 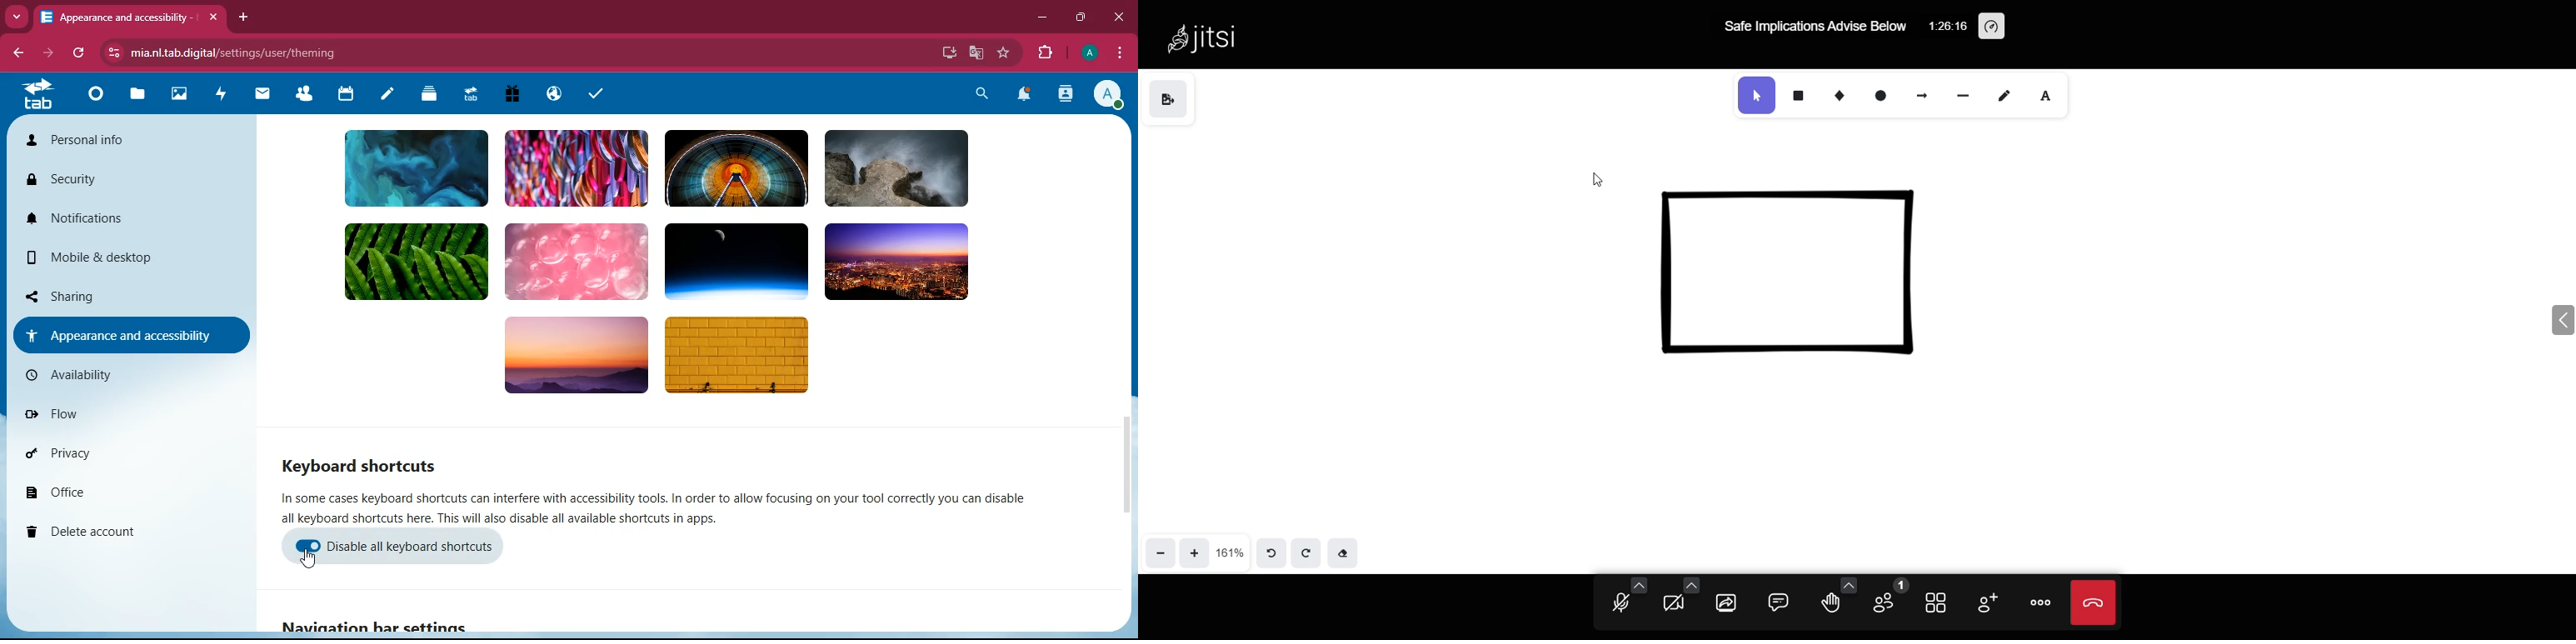 What do you see at coordinates (1920, 96) in the screenshot?
I see `arraw` at bounding box center [1920, 96].